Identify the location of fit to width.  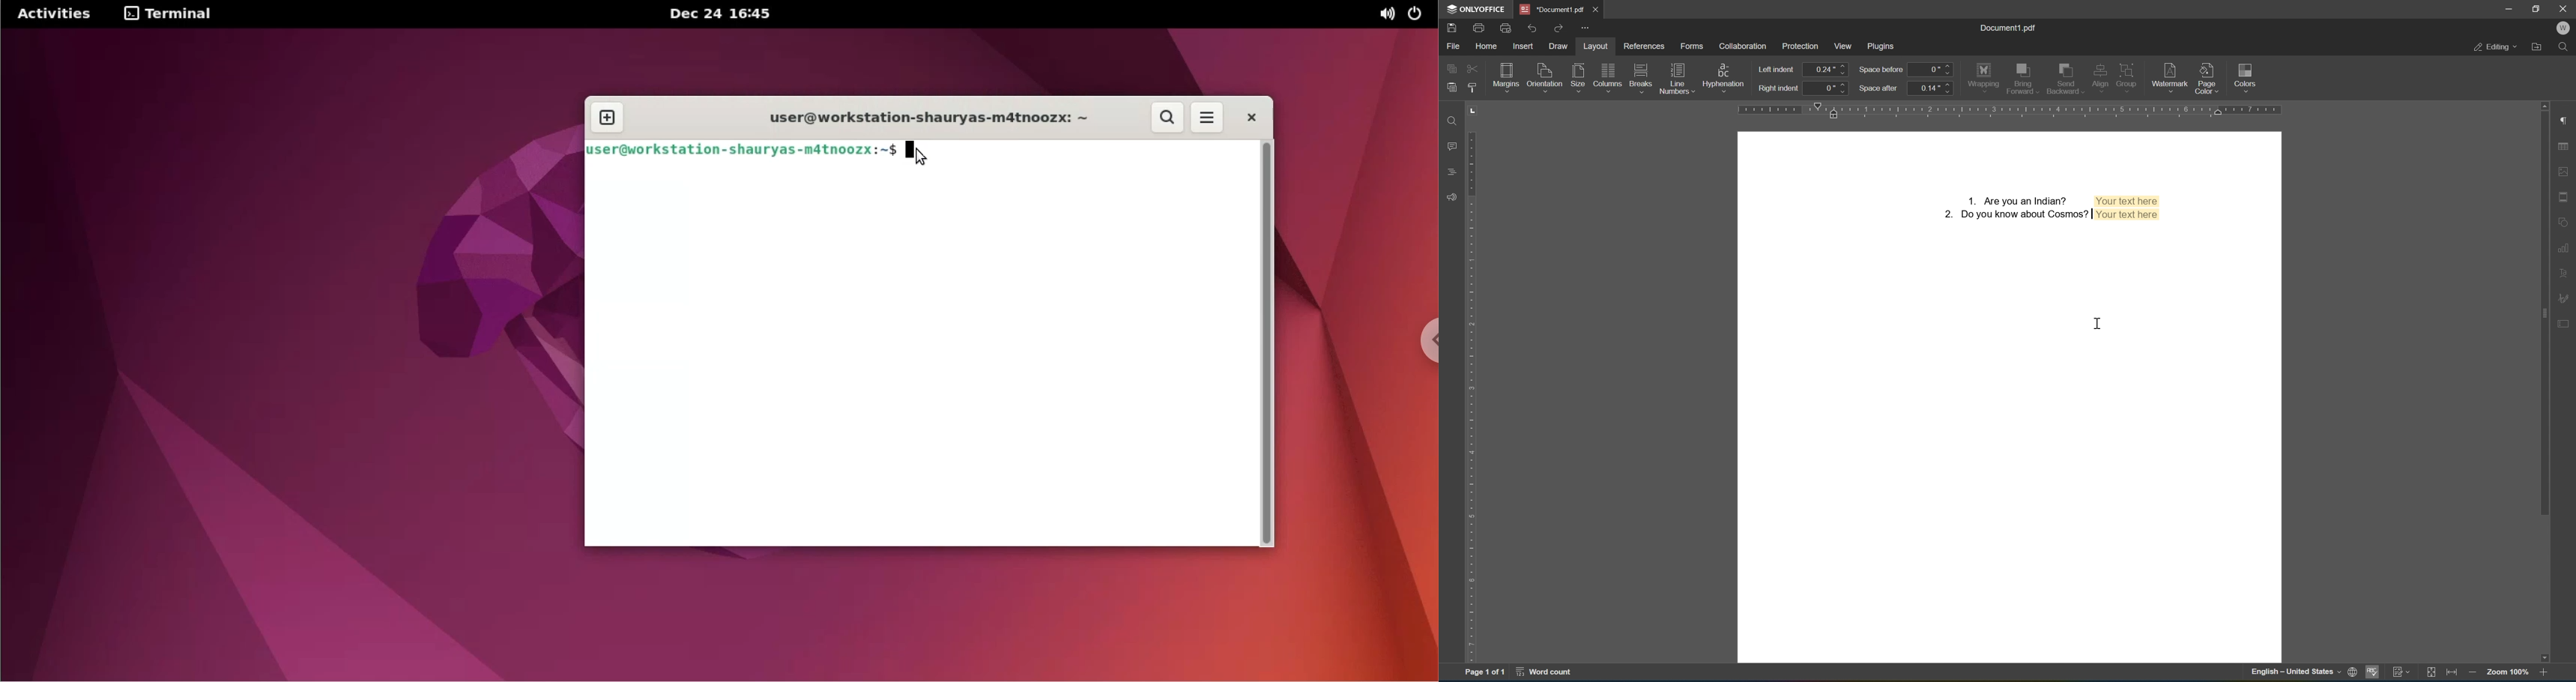
(2452, 674).